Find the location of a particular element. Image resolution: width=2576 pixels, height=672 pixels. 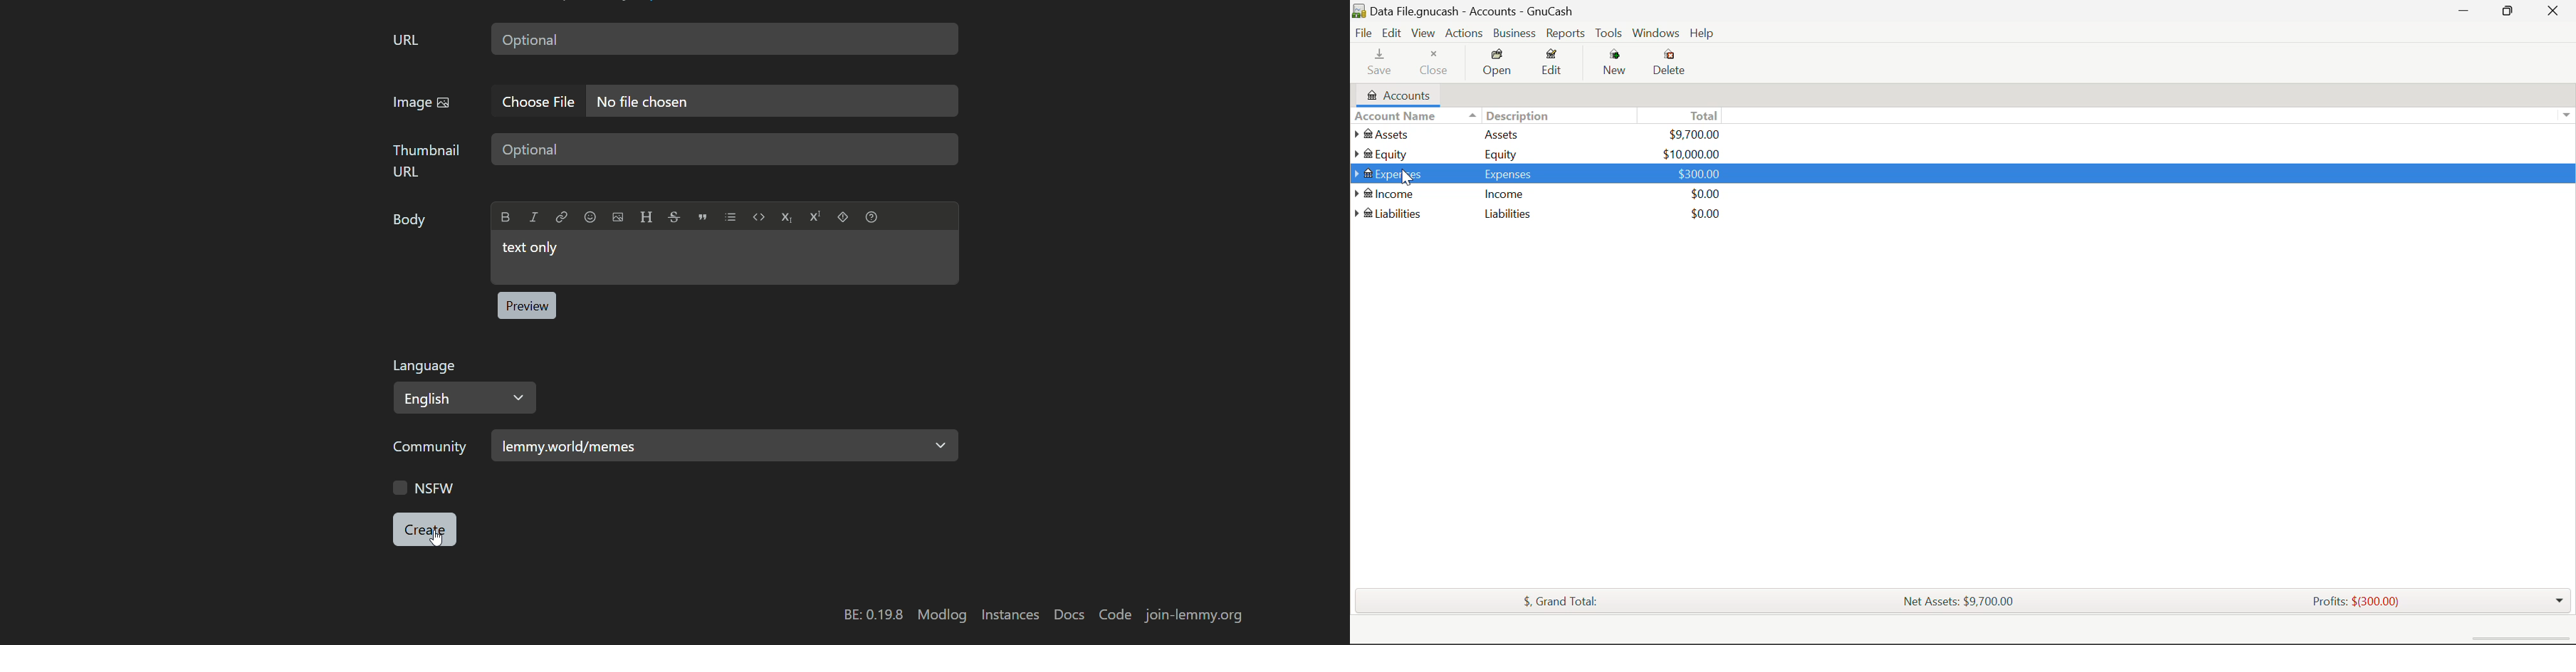

Edit is located at coordinates (1393, 34).